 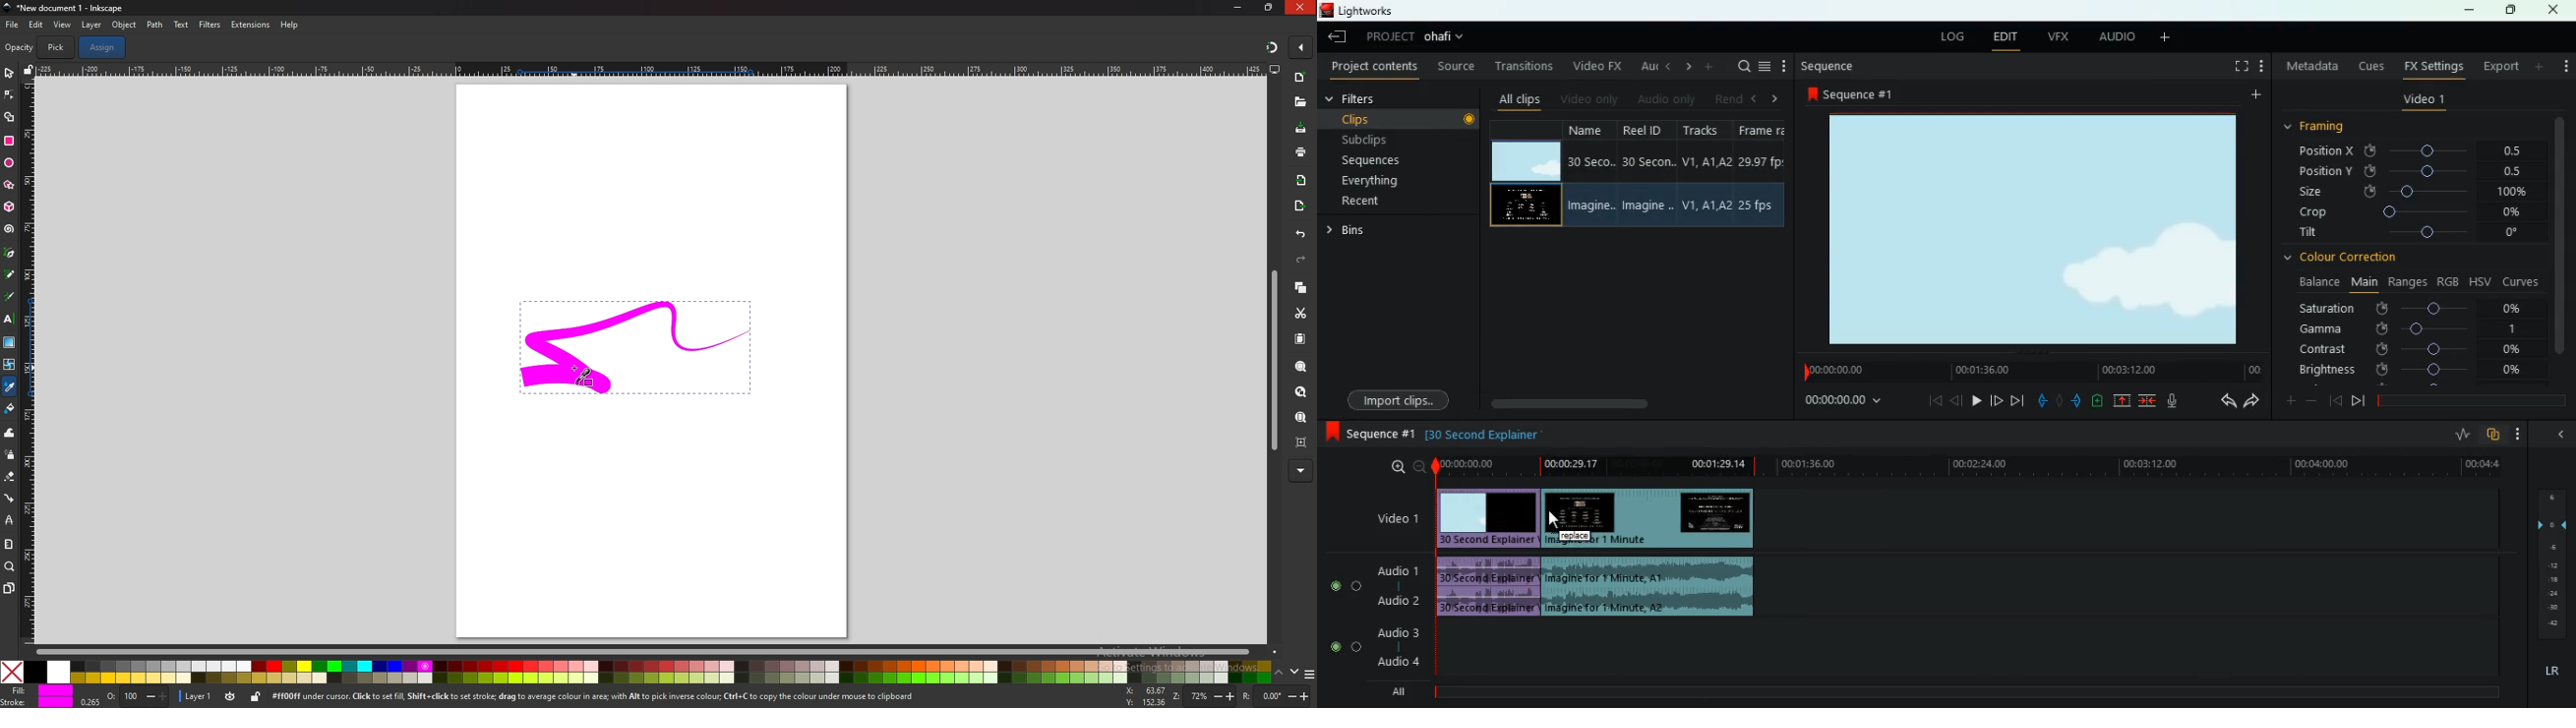 I want to click on lpe, so click(x=10, y=521).